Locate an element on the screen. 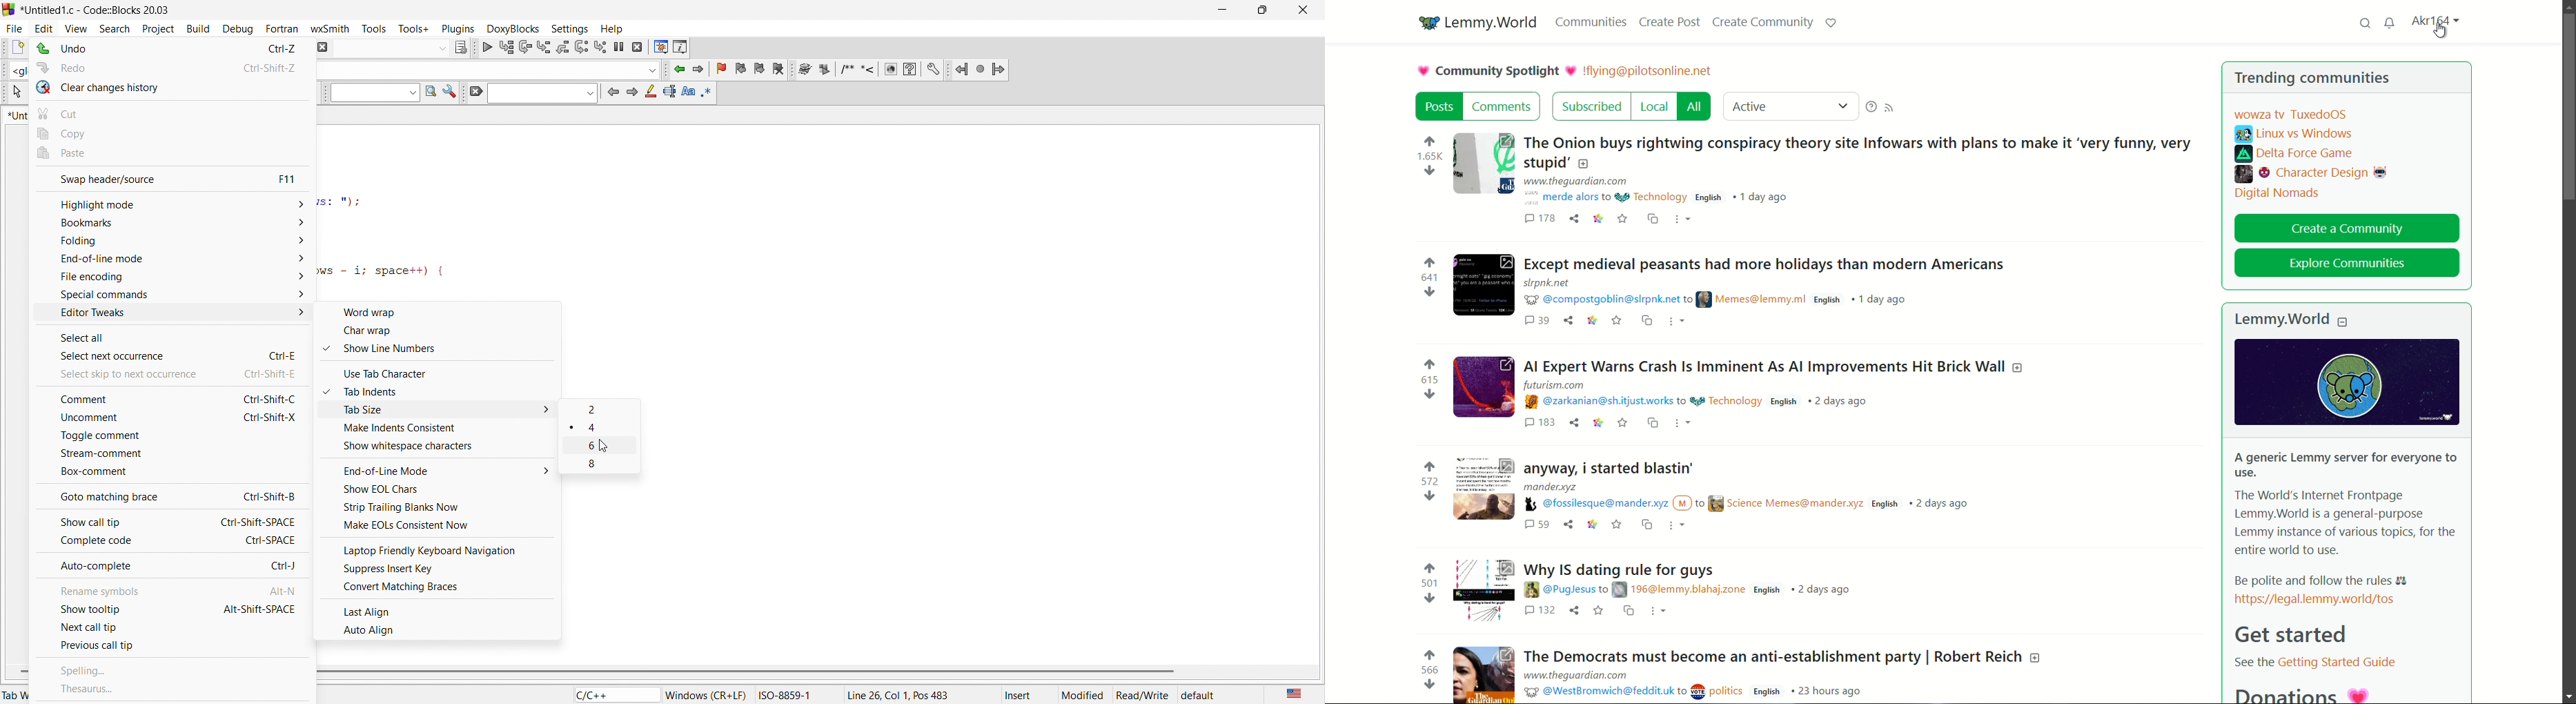  supporting help is located at coordinates (1871, 107).